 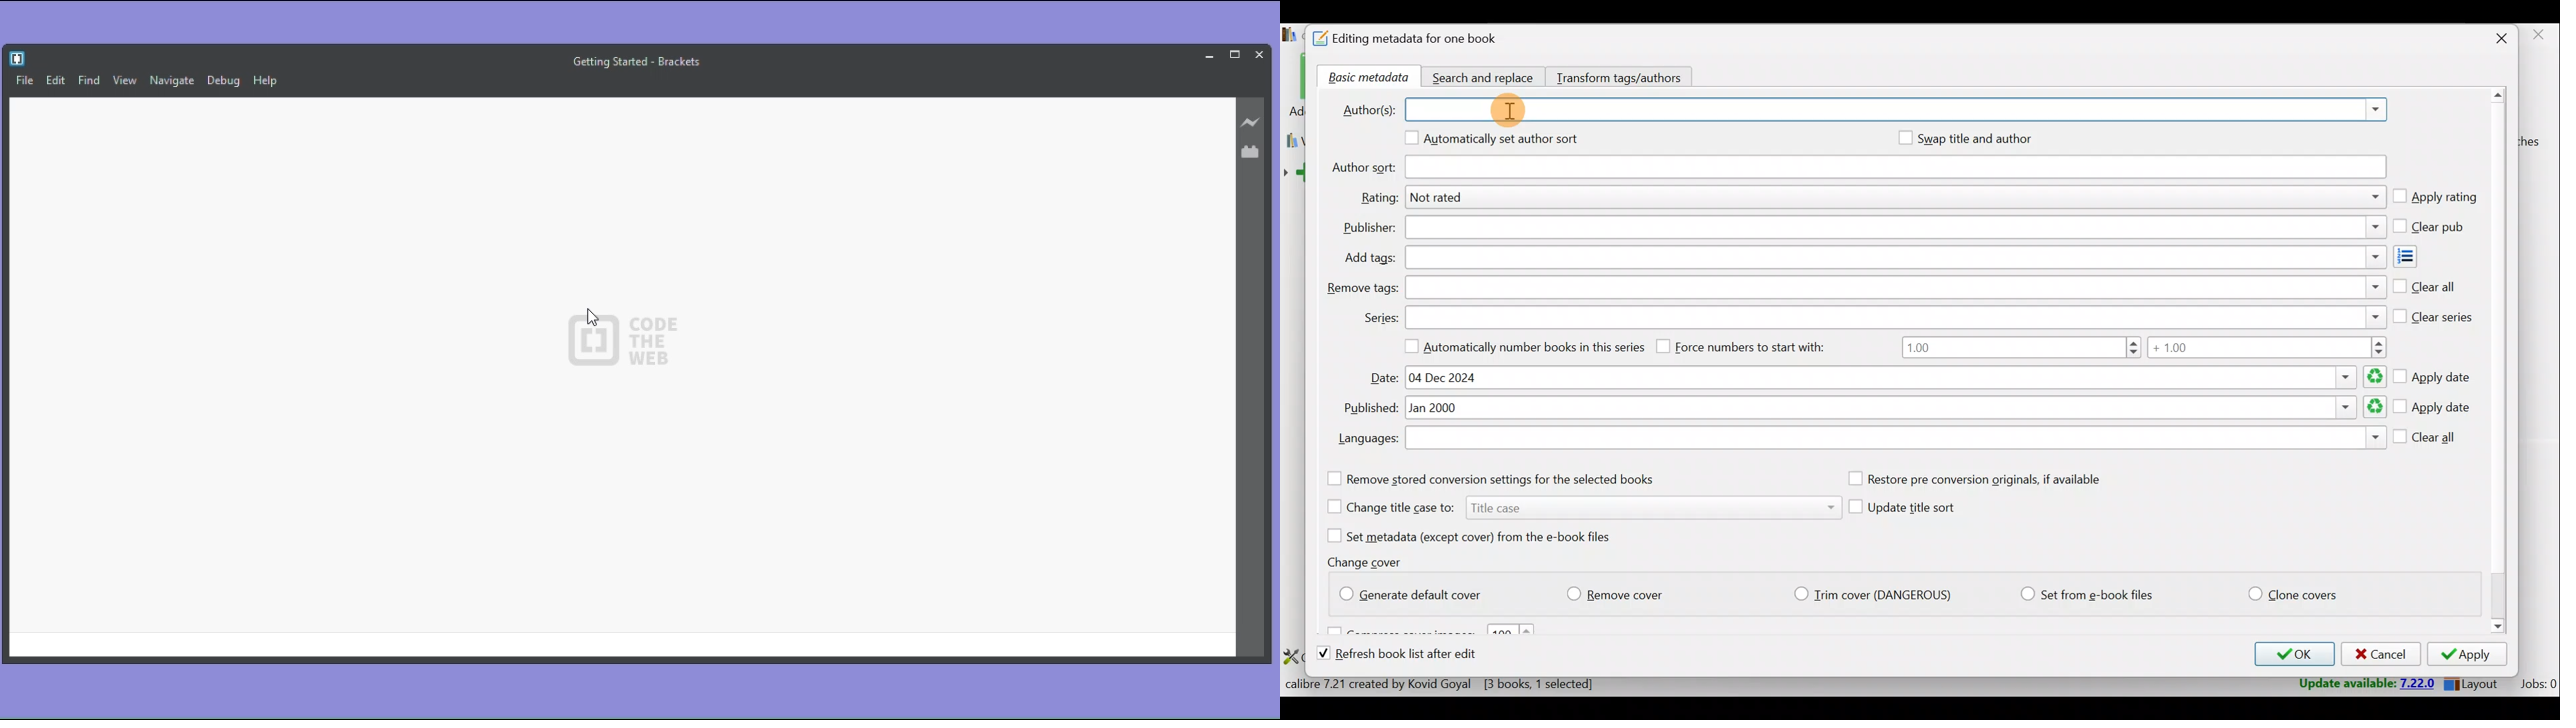 What do you see at coordinates (1385, 378) in the screenshot?
I see `Date:` at bounding box center [1385, 378].